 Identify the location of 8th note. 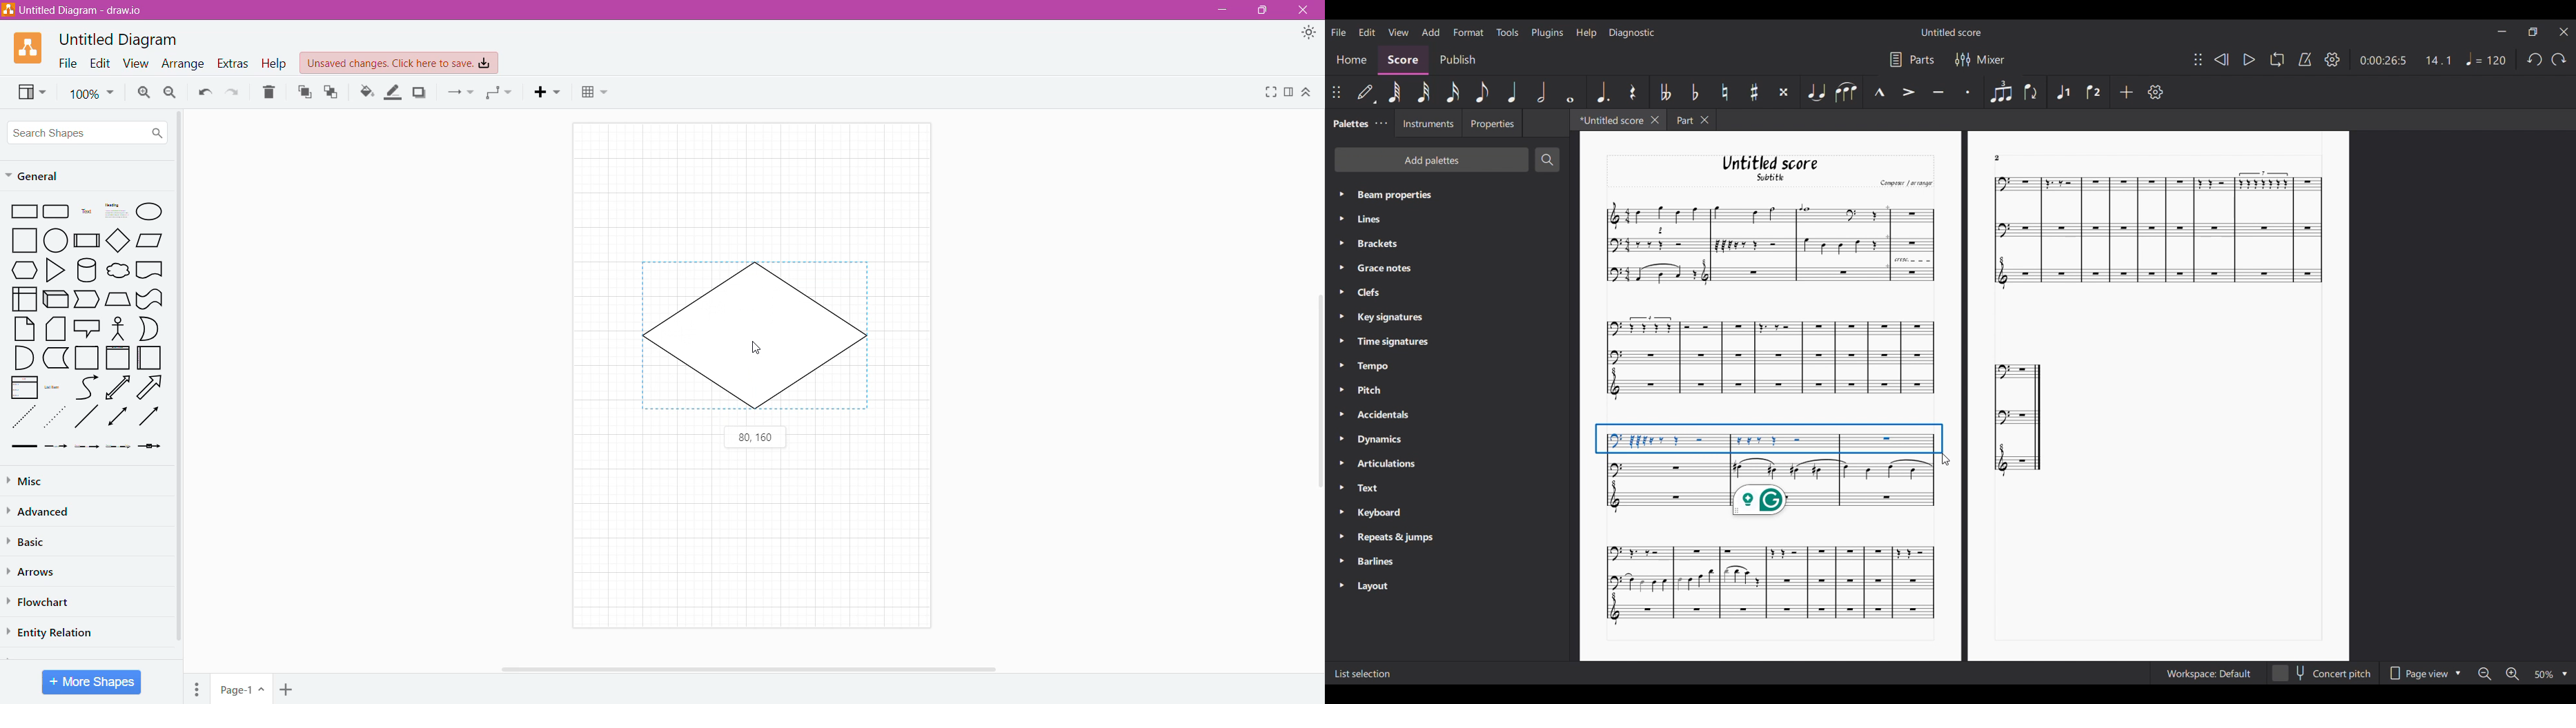
(1482, 92).